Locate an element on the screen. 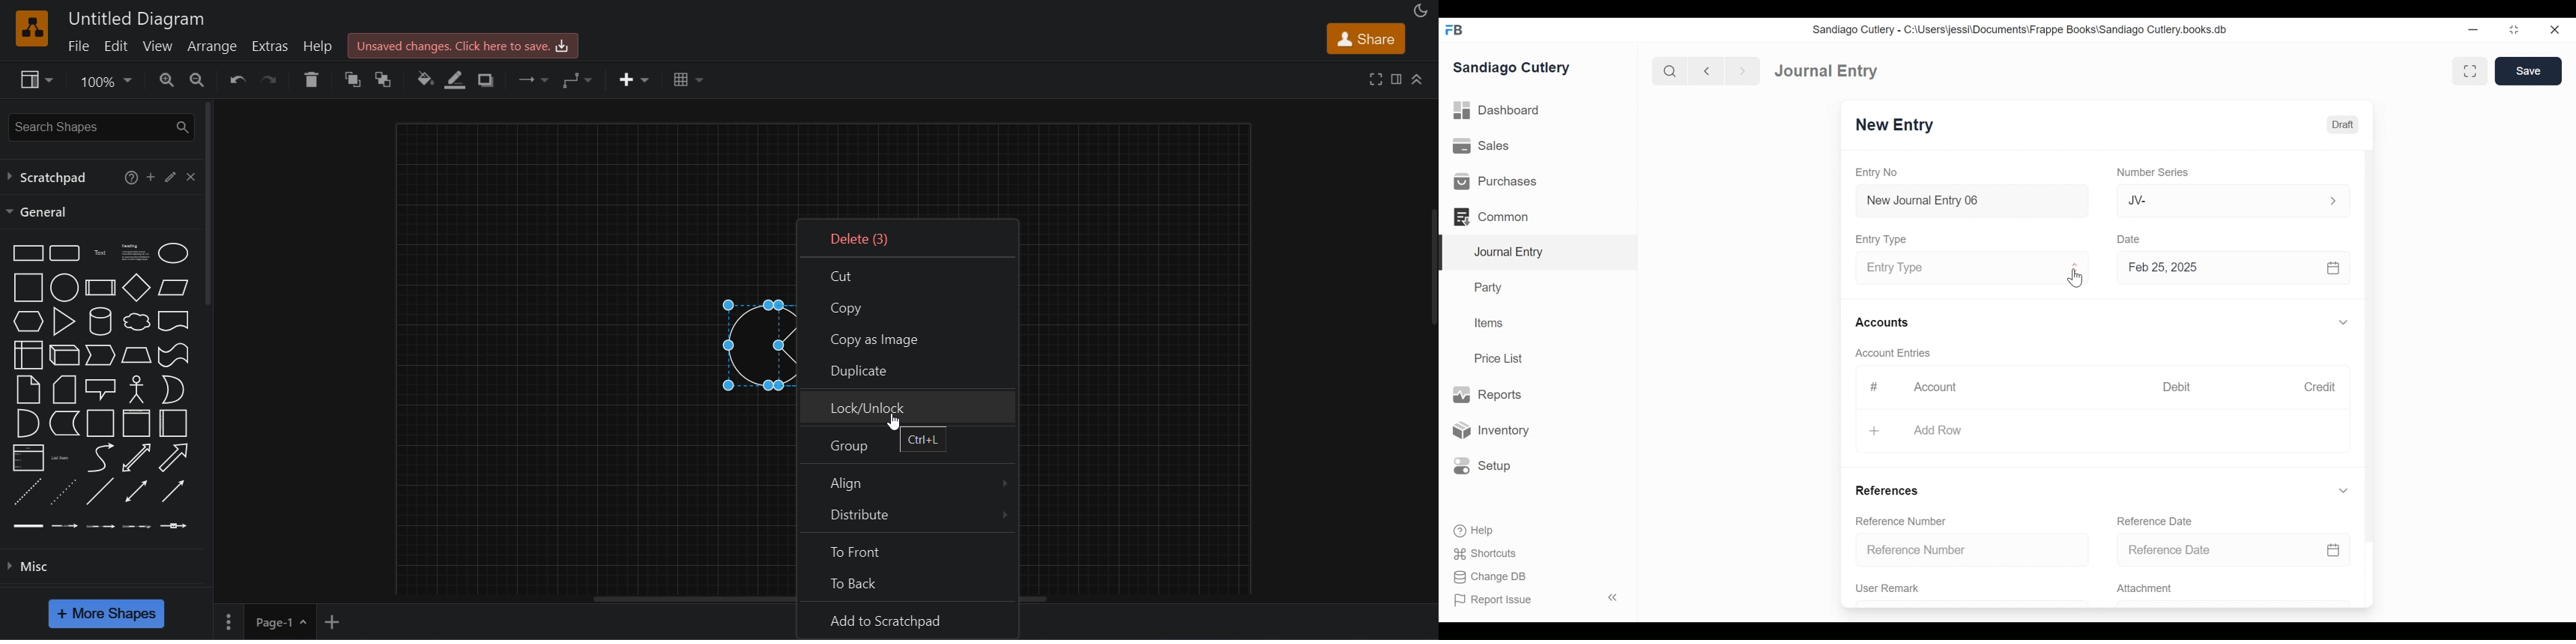 Image resolution: width=2576 pixels, height=644 pixels. dotted line is located at coordinates (62, 491).